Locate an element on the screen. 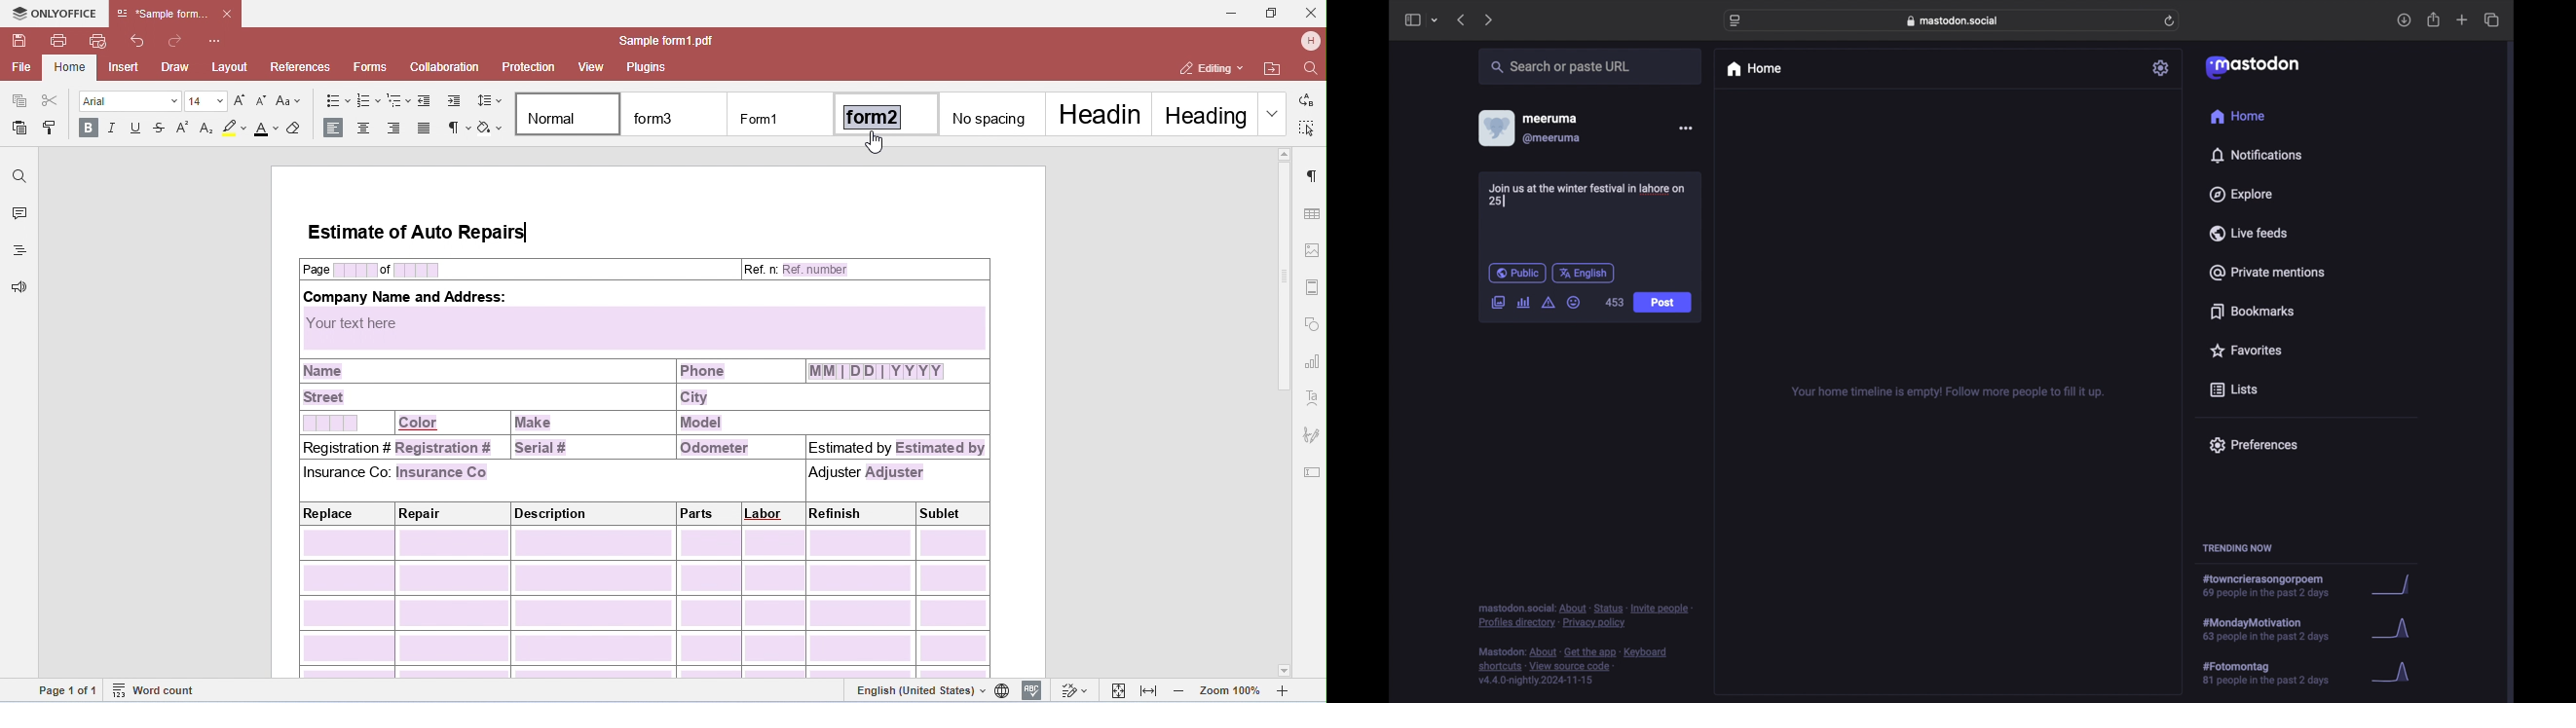 Image resolution: width=2576 pixels, height=728 pixels. tab group picker is located at coordinates (1435, 21).